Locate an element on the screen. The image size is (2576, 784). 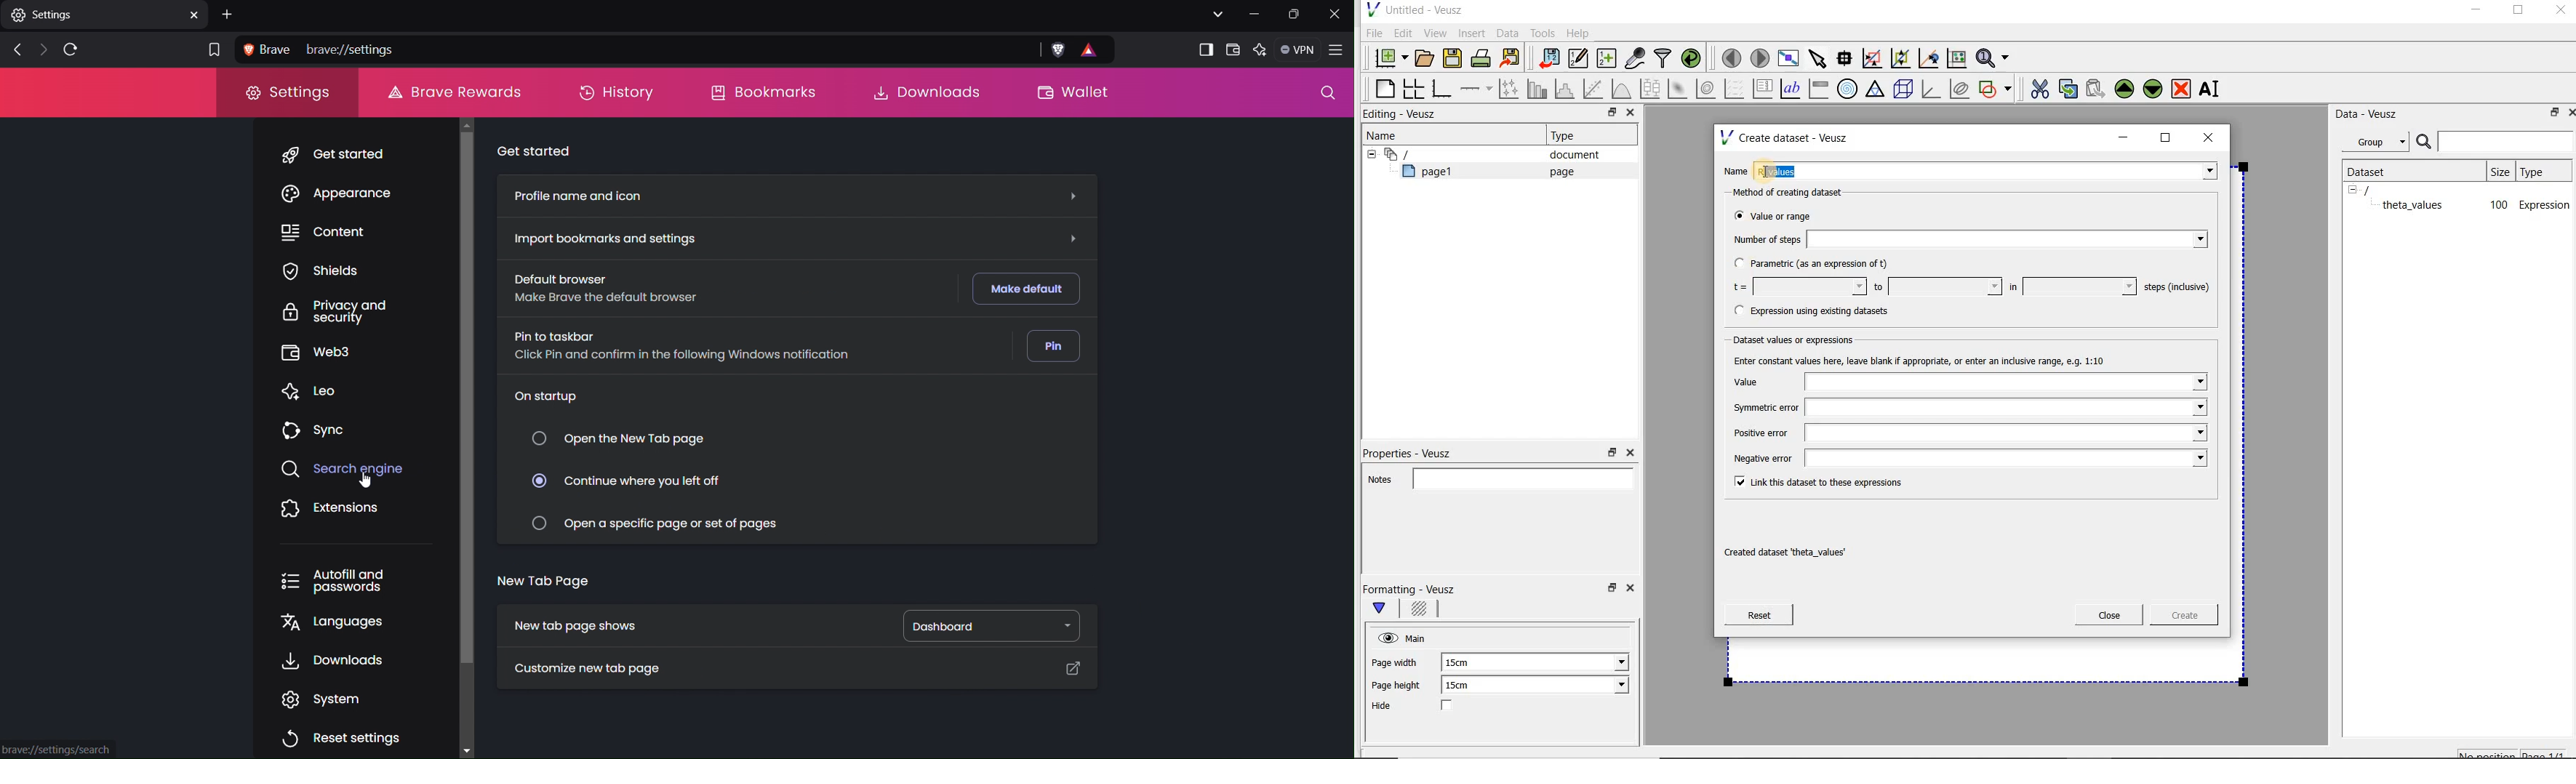
document is located at coordinates (1569, 155).